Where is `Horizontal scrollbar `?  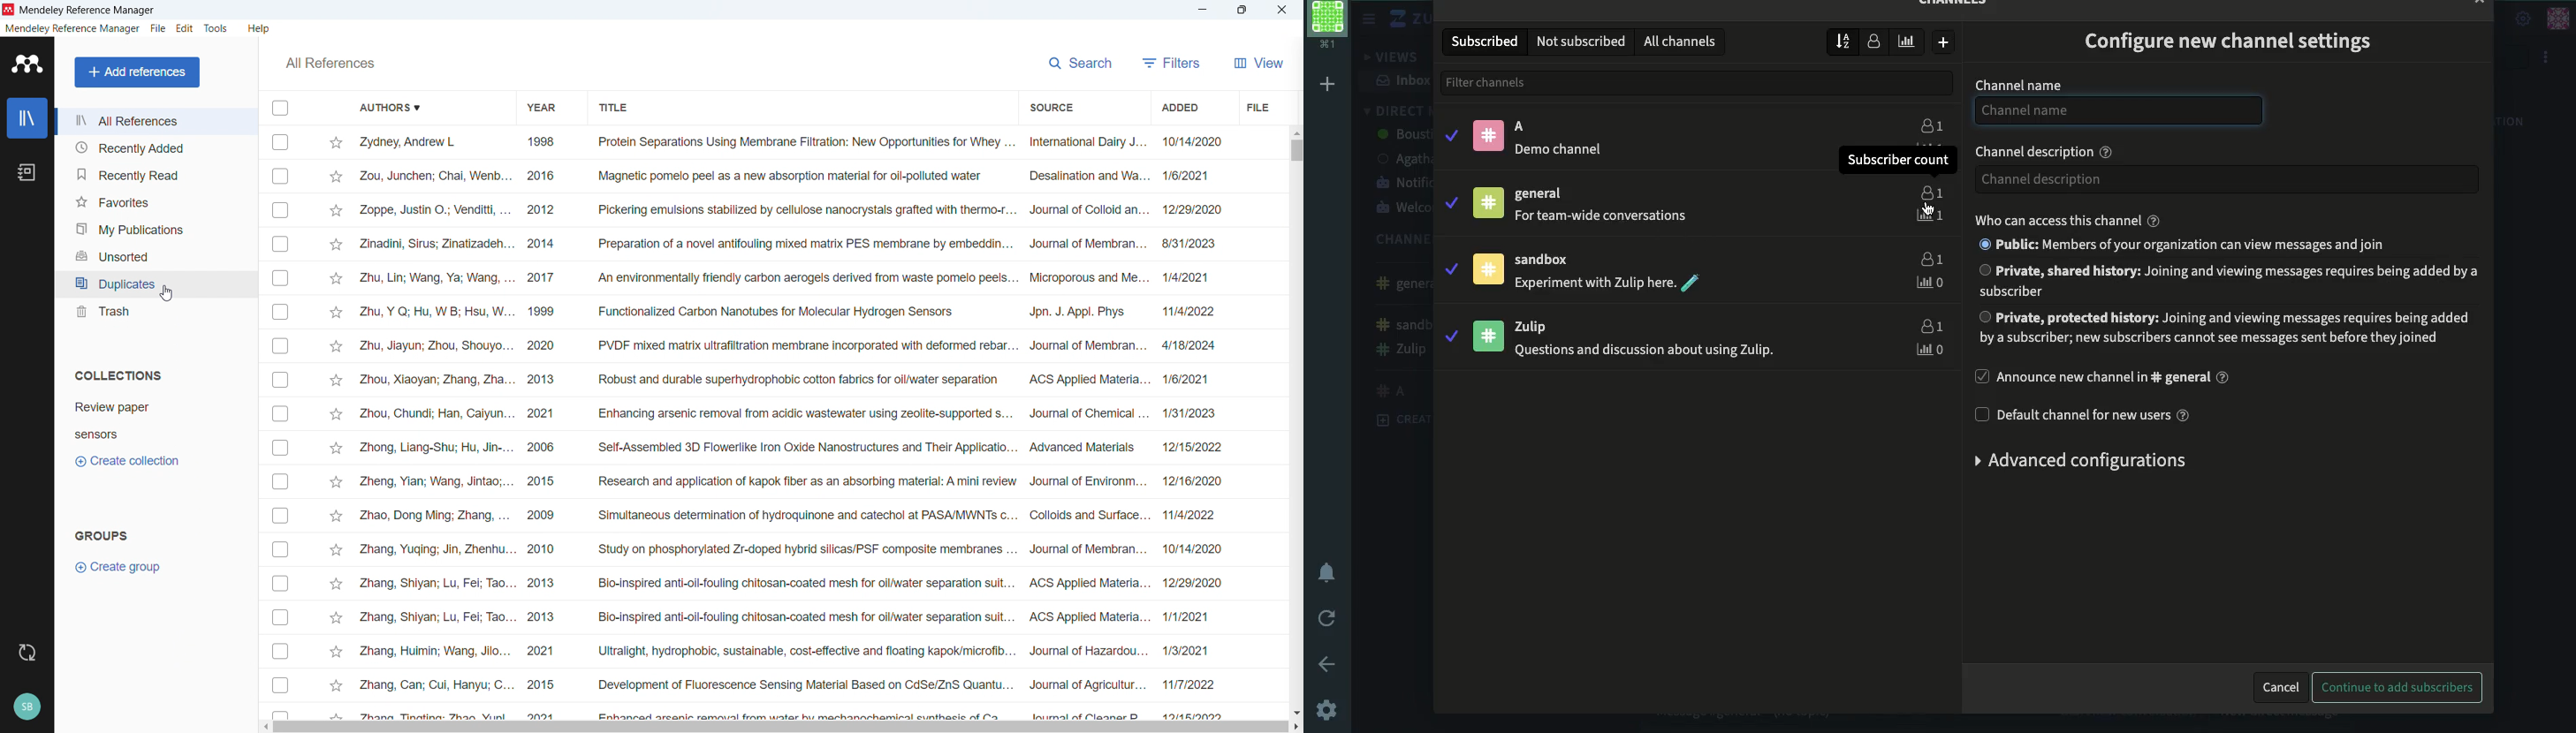 Horizontal scrollbar  is located at coordinates (780, 728).